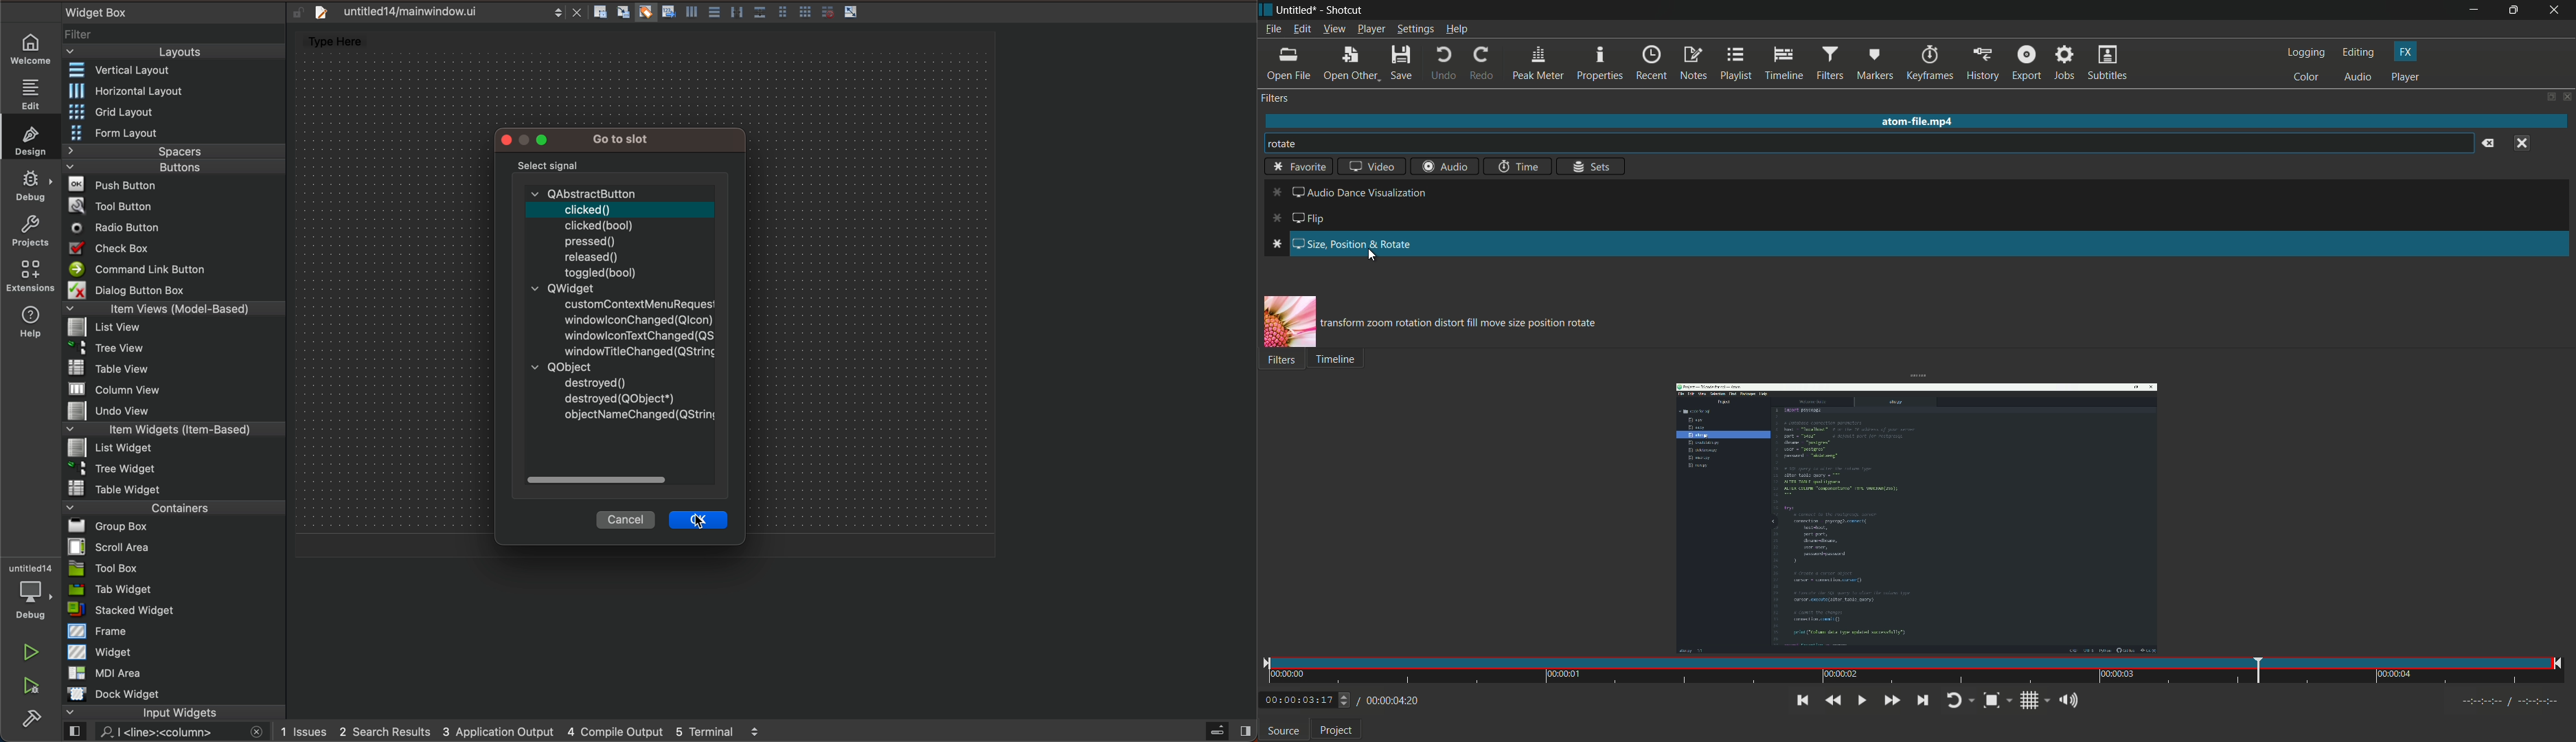 The image size is (2576, 756). What do you see at coordinates (562, 165) in the screenshot?
I see `select signal` at bounding box center [562, 165].